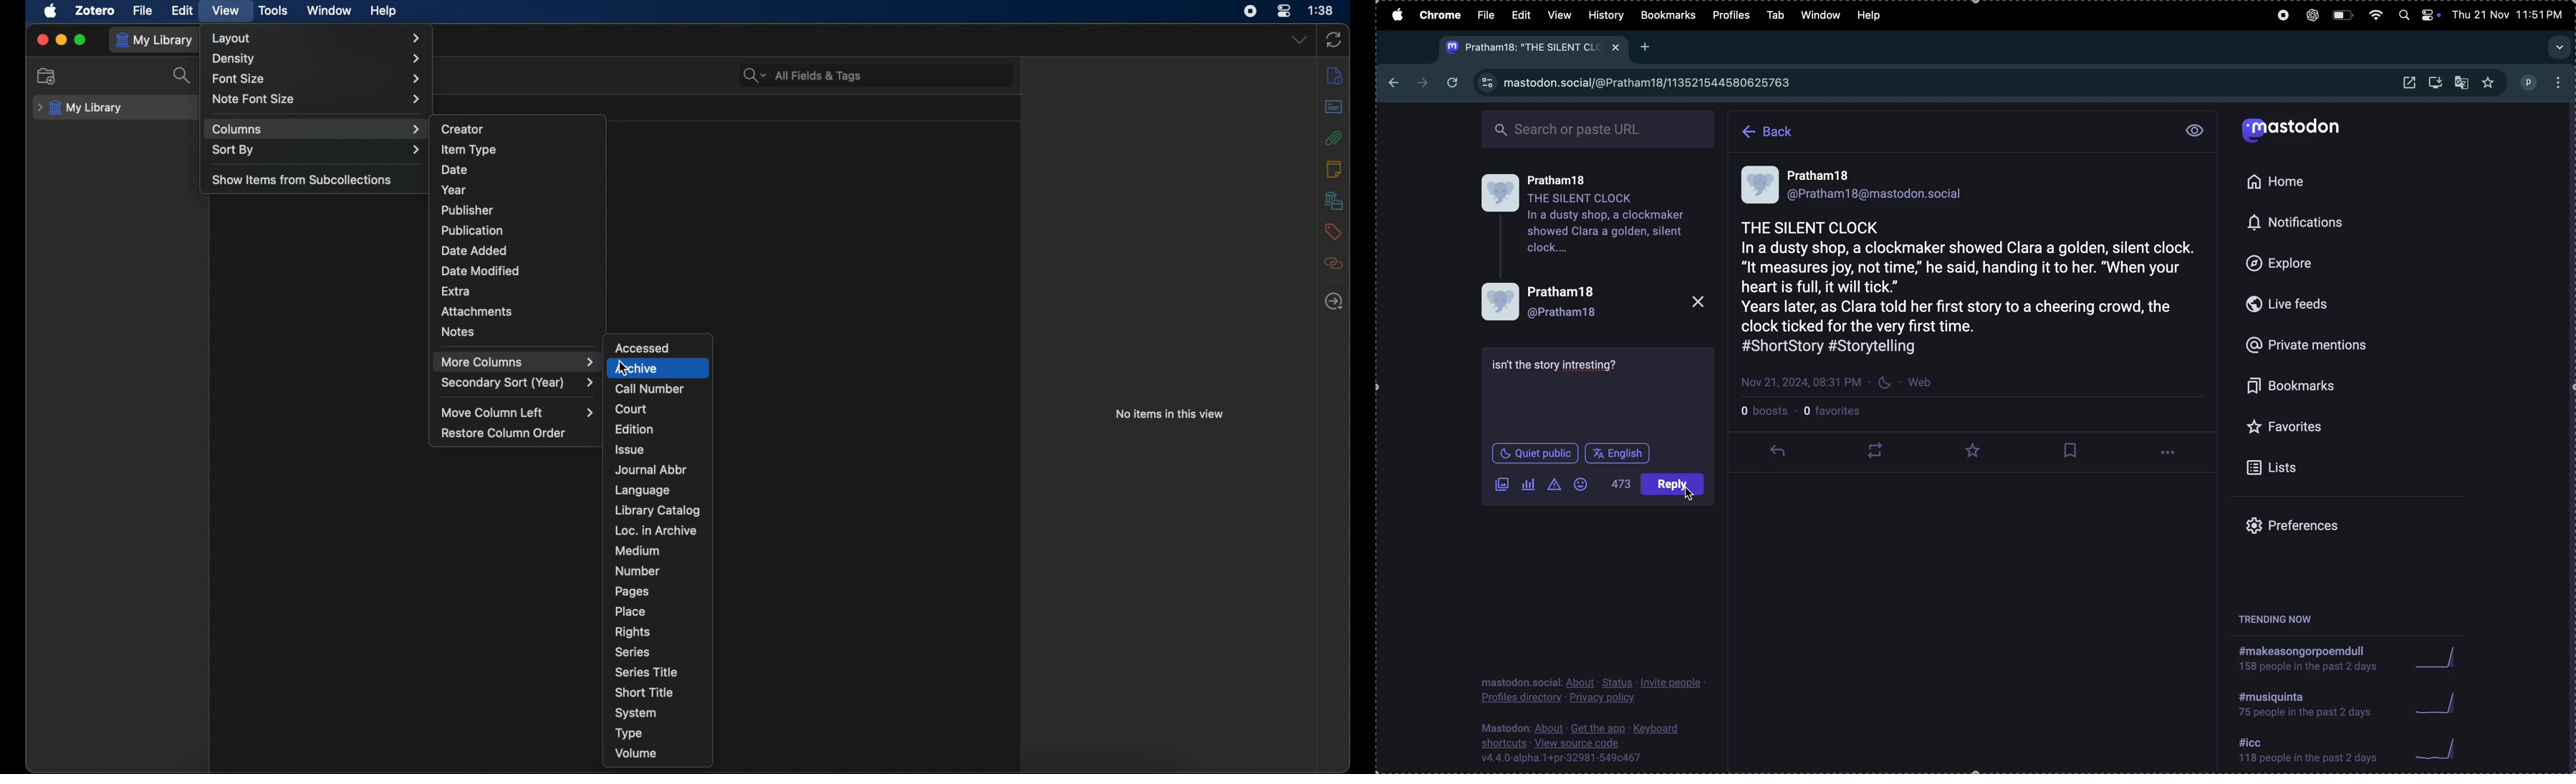  What do you see at coordinates (1335, 75) in the screenshot?
I see `info` at bounding box center [1335, 75].